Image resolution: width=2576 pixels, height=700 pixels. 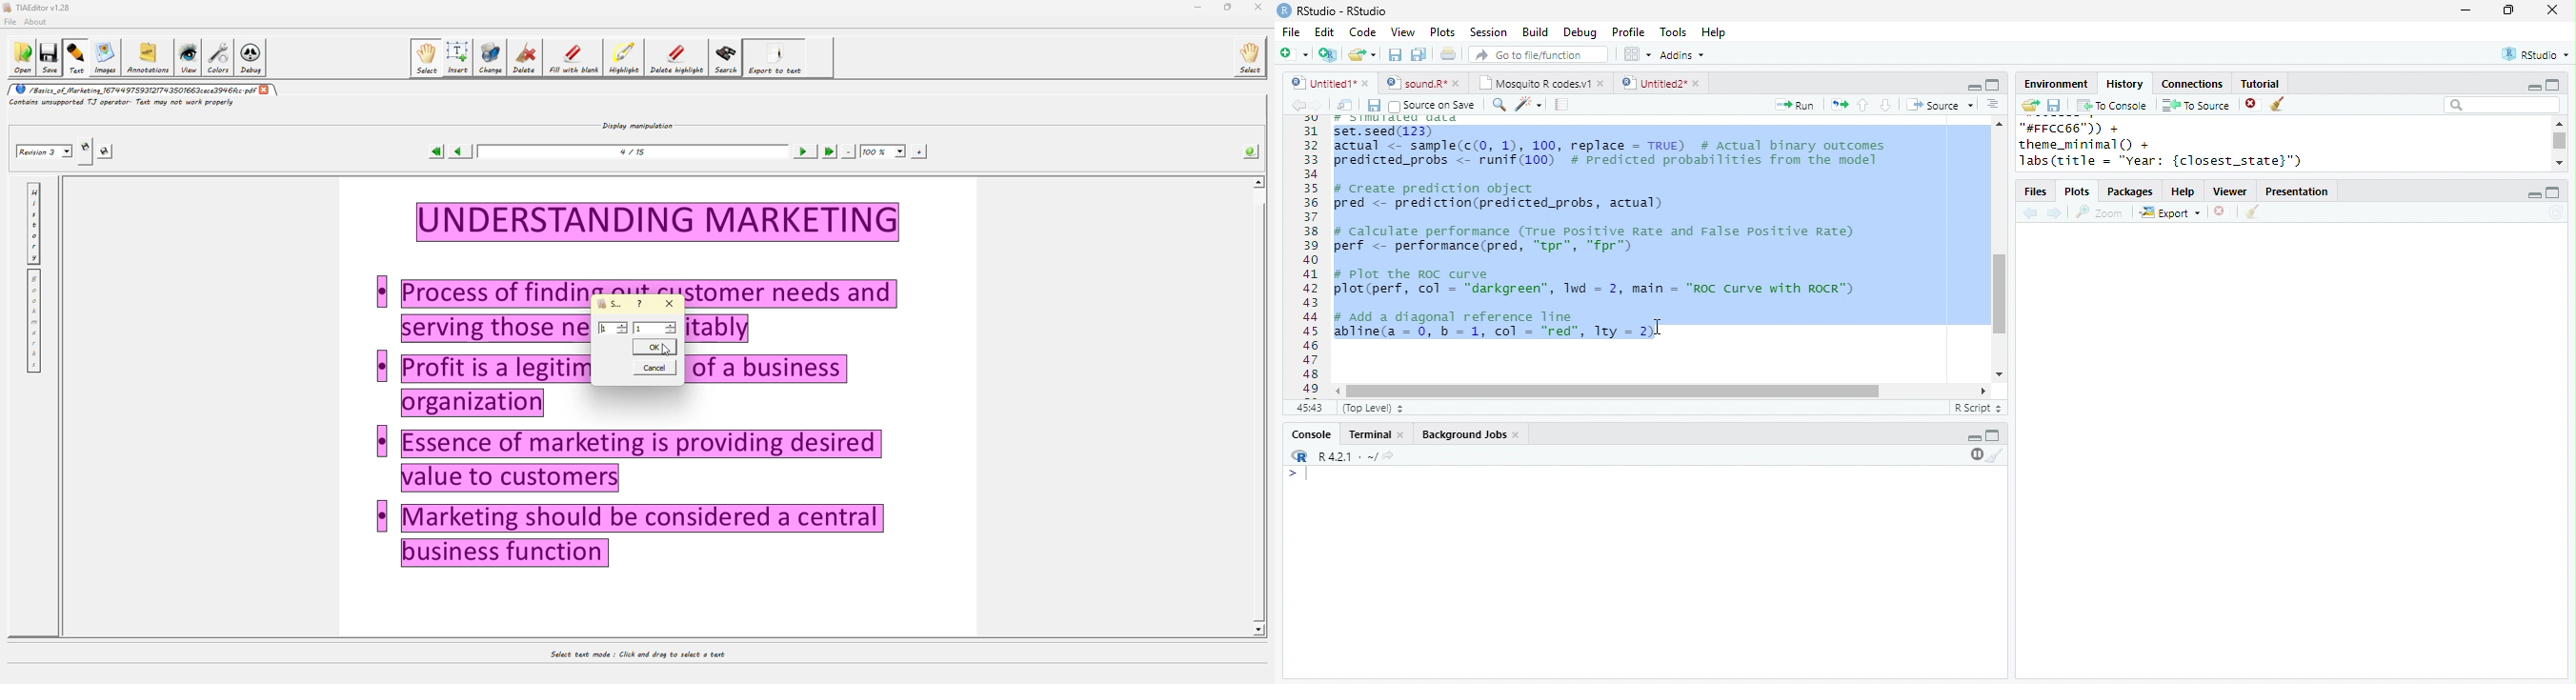 I want to click on R 4.2.1 .~/, so click(x=1344, y=457).